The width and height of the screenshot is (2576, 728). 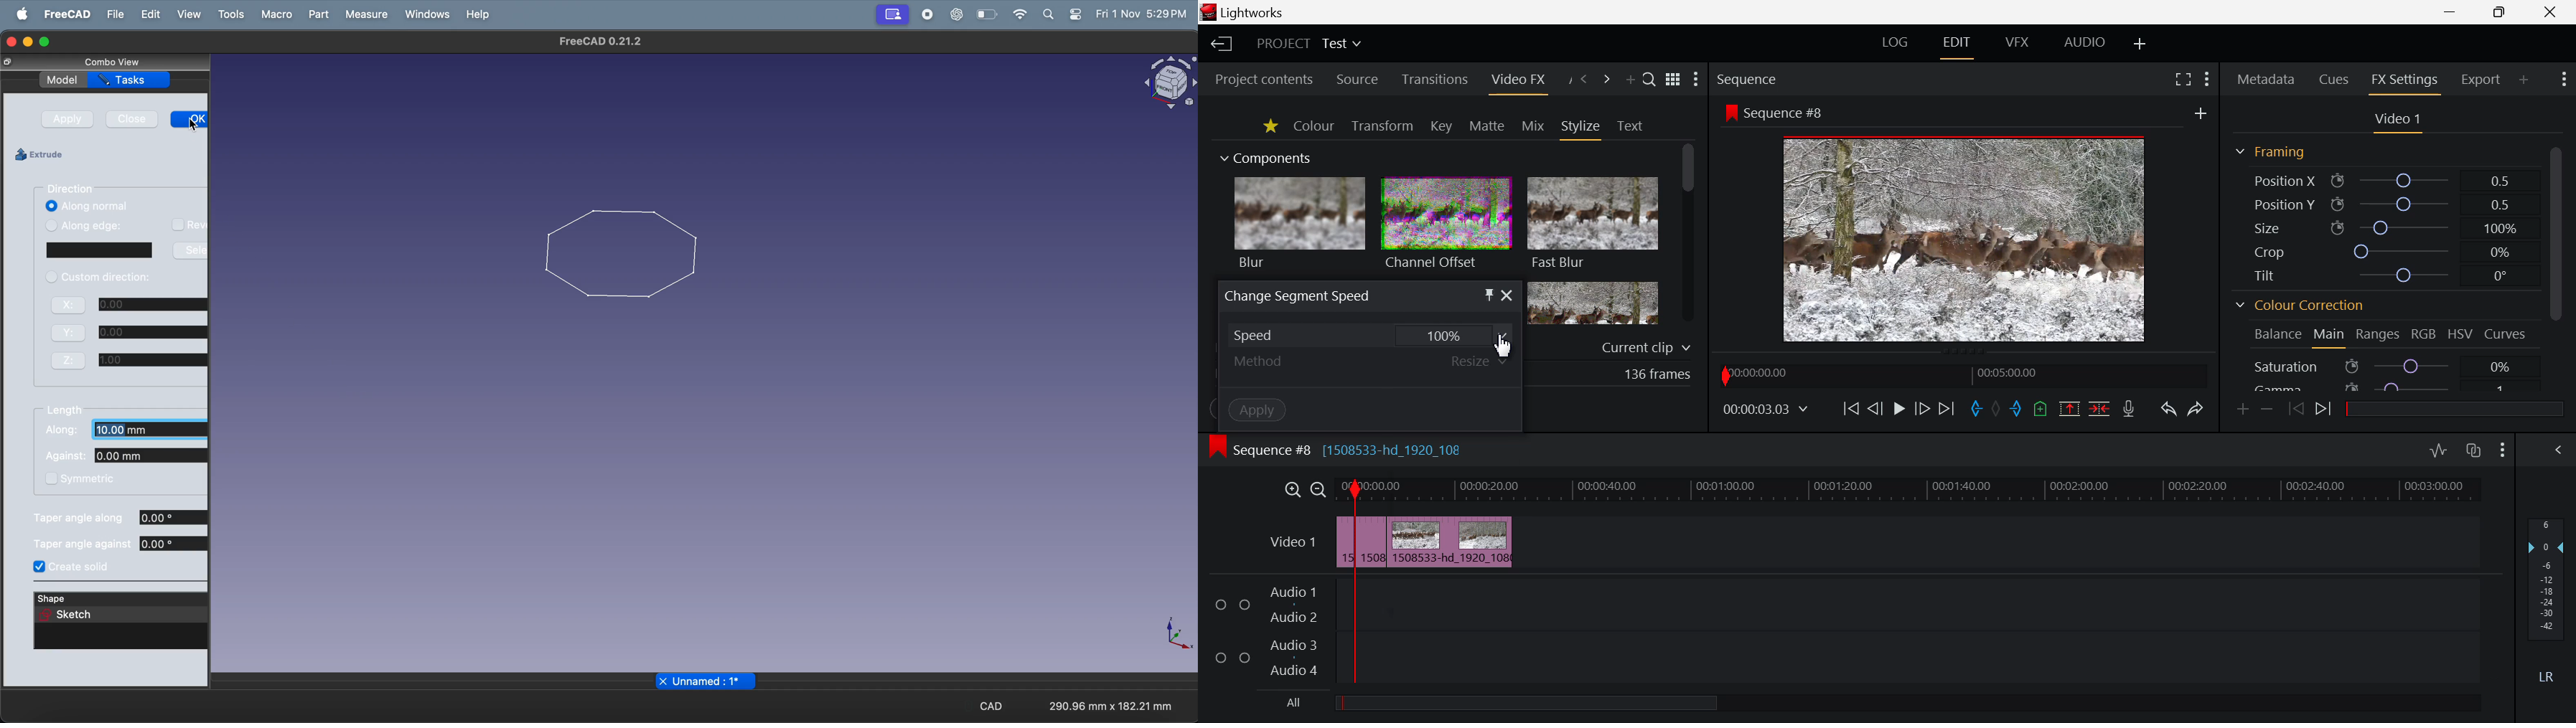 I want to click on windows, so click(x=425, y=13).